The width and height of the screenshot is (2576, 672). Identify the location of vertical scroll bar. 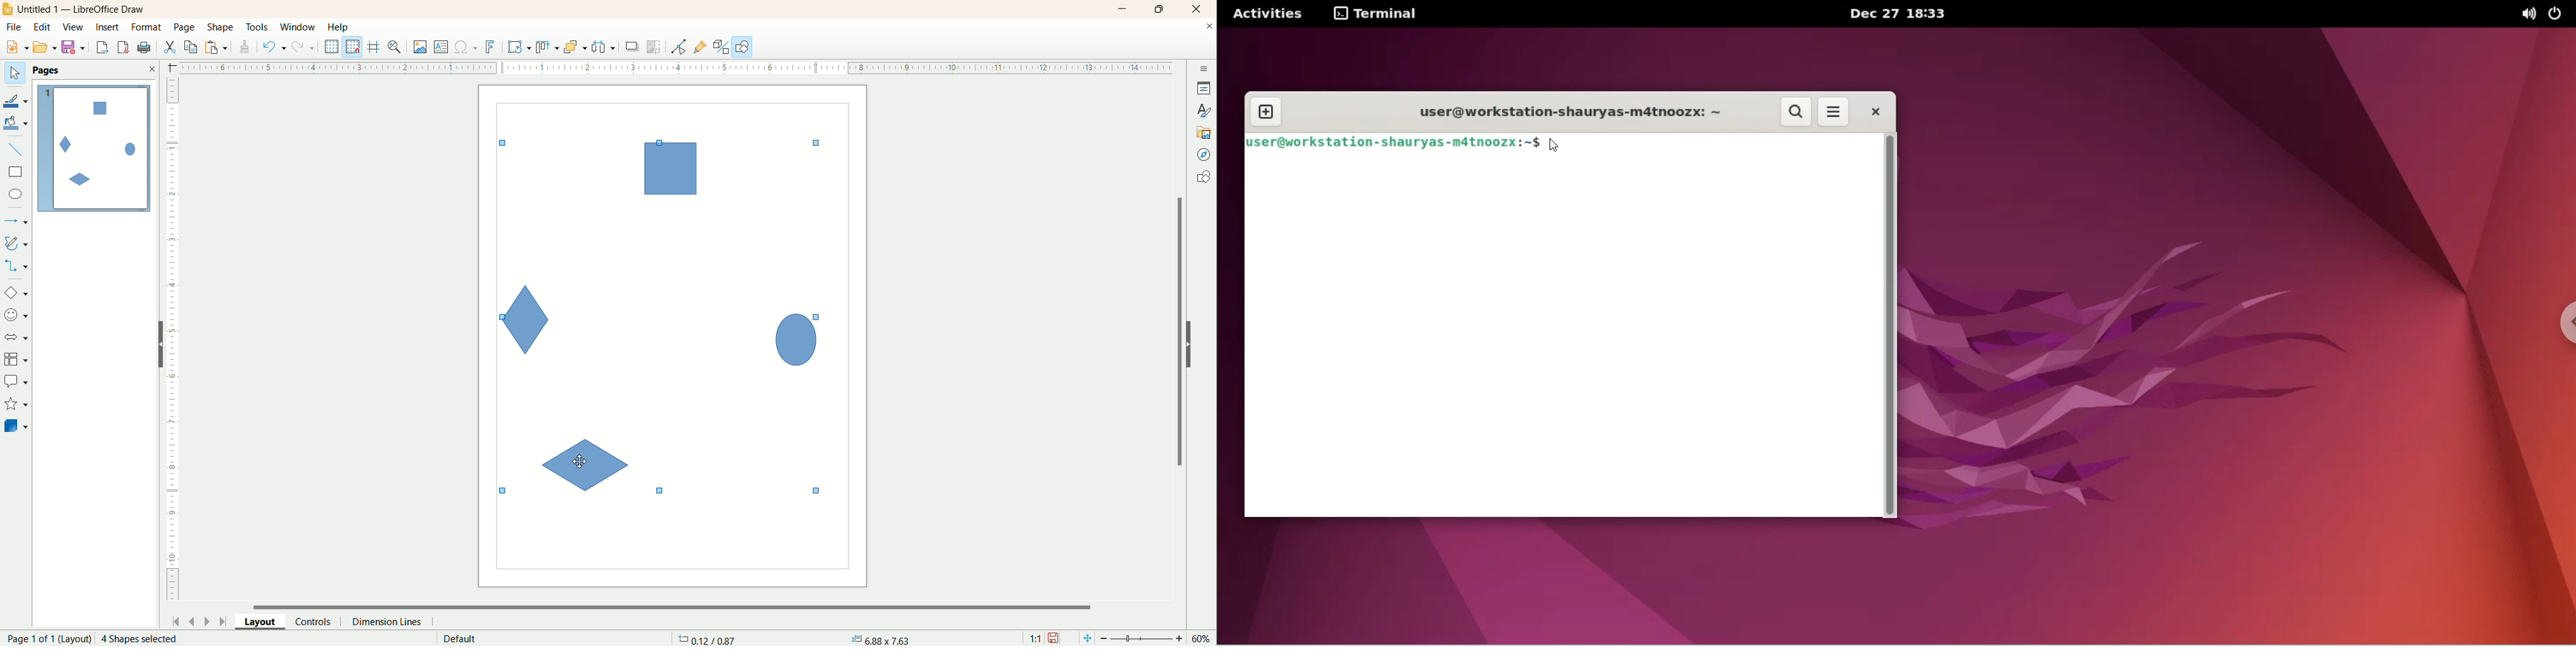
(1178, 331).